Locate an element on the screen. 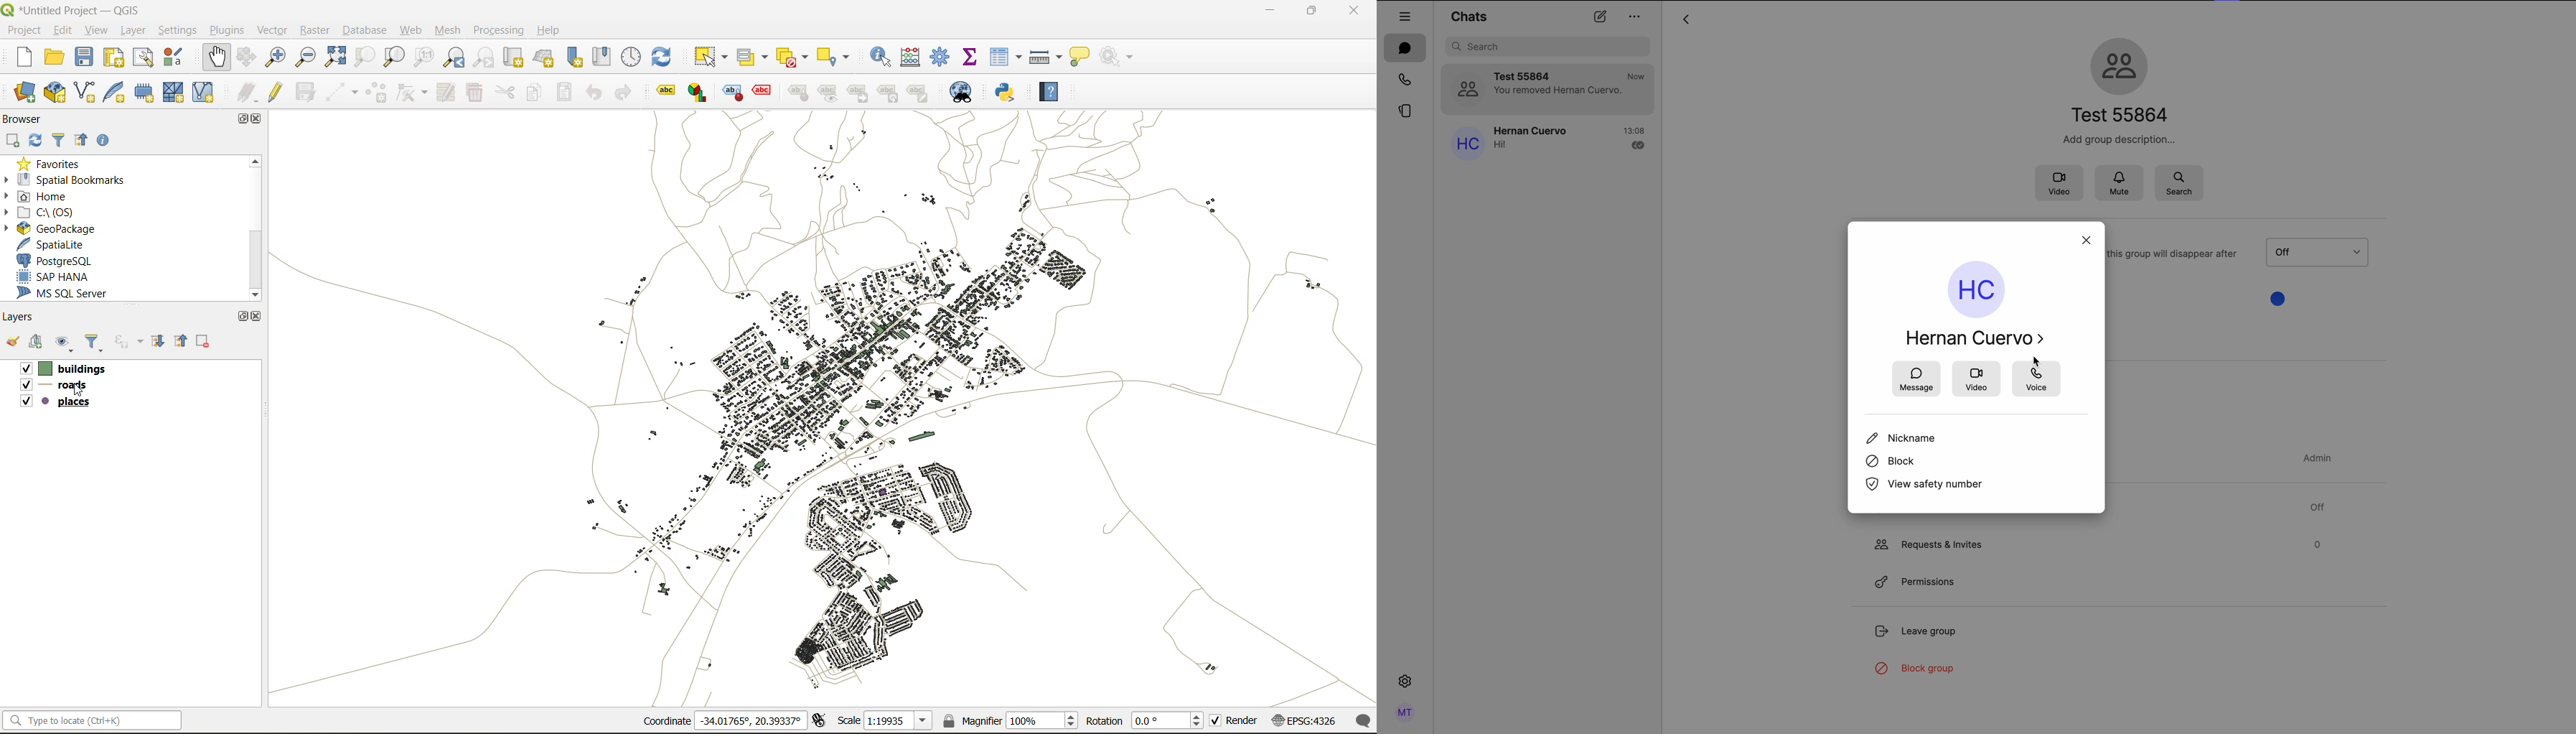 This screenshot has height=756, width=2576. filter by expression is located at coordinates (132, 341).